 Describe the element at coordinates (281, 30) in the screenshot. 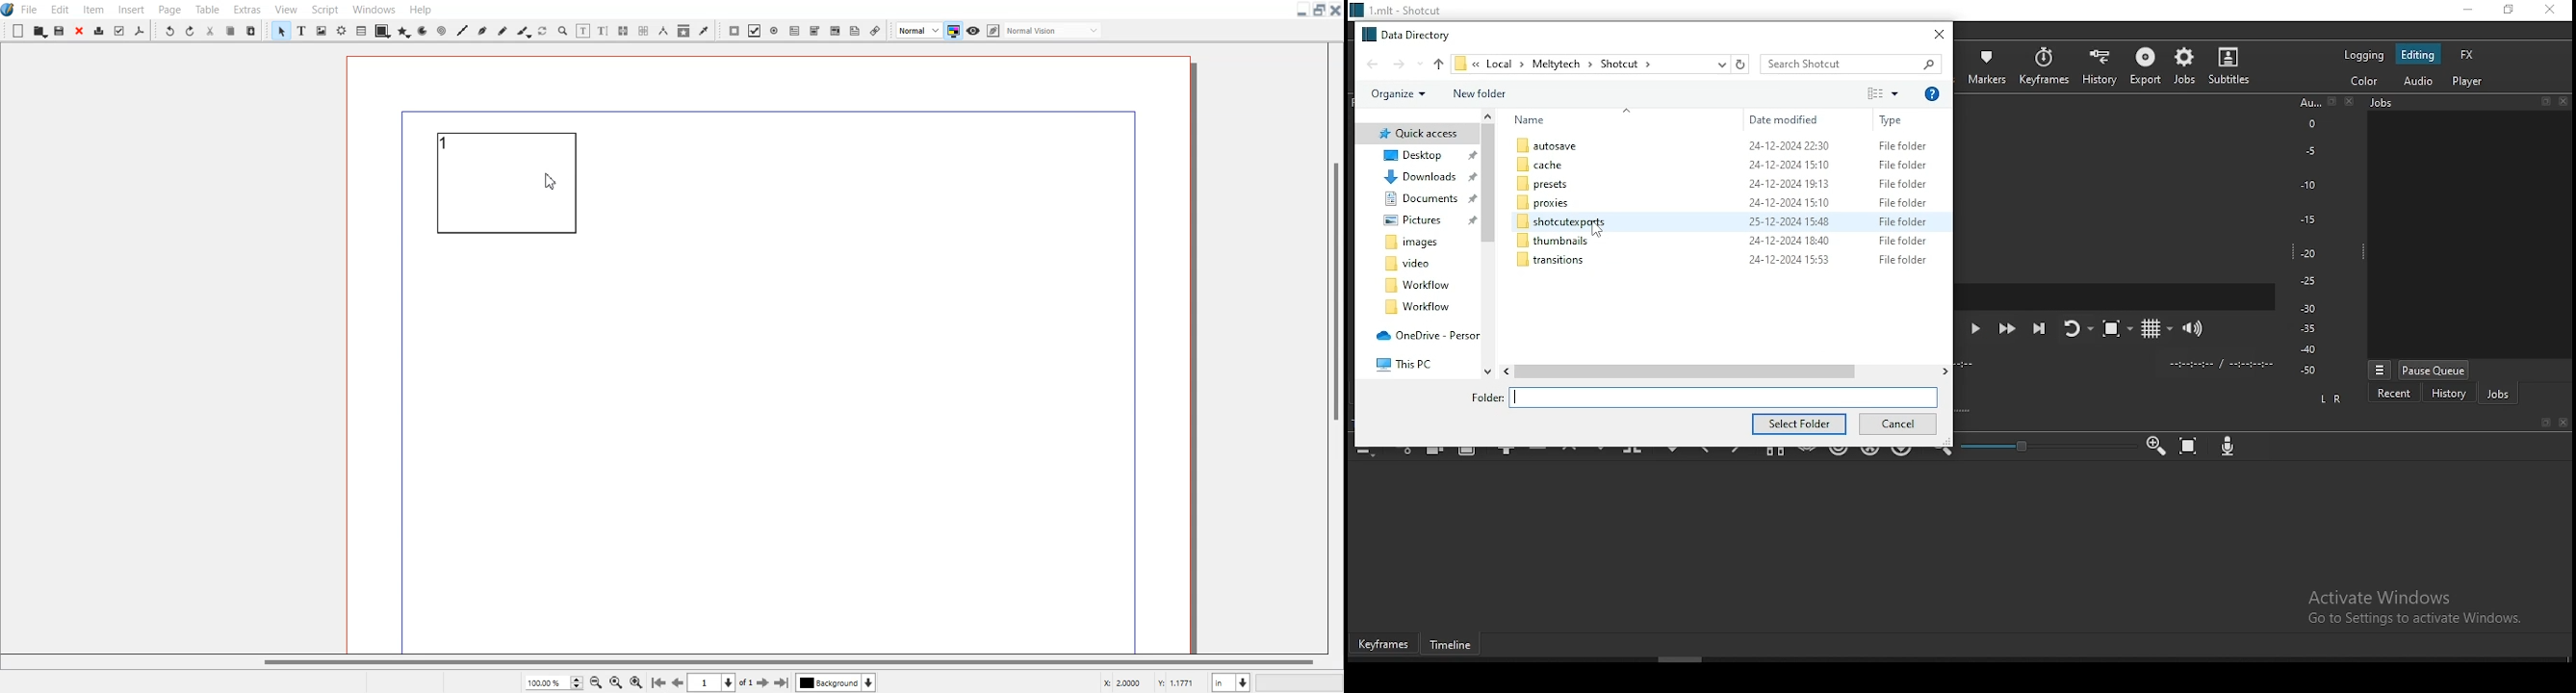

I see `Select Item` at that location.